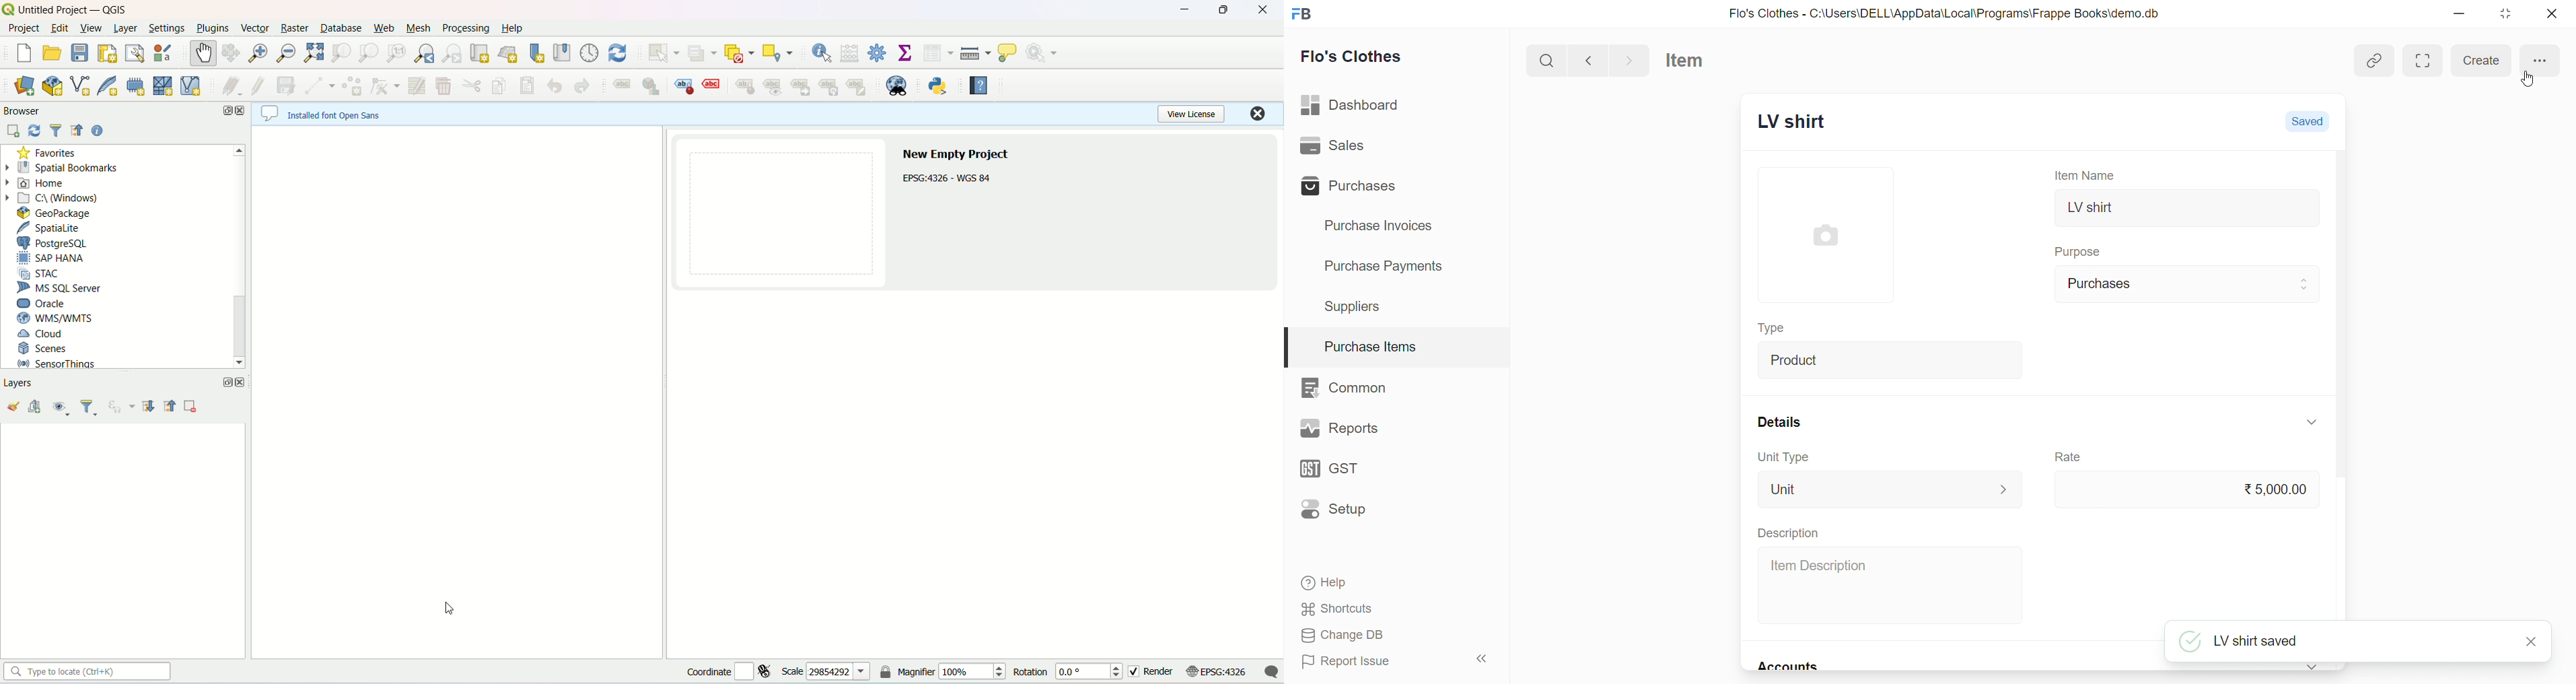  I want to click on cut, so click(474, 87).